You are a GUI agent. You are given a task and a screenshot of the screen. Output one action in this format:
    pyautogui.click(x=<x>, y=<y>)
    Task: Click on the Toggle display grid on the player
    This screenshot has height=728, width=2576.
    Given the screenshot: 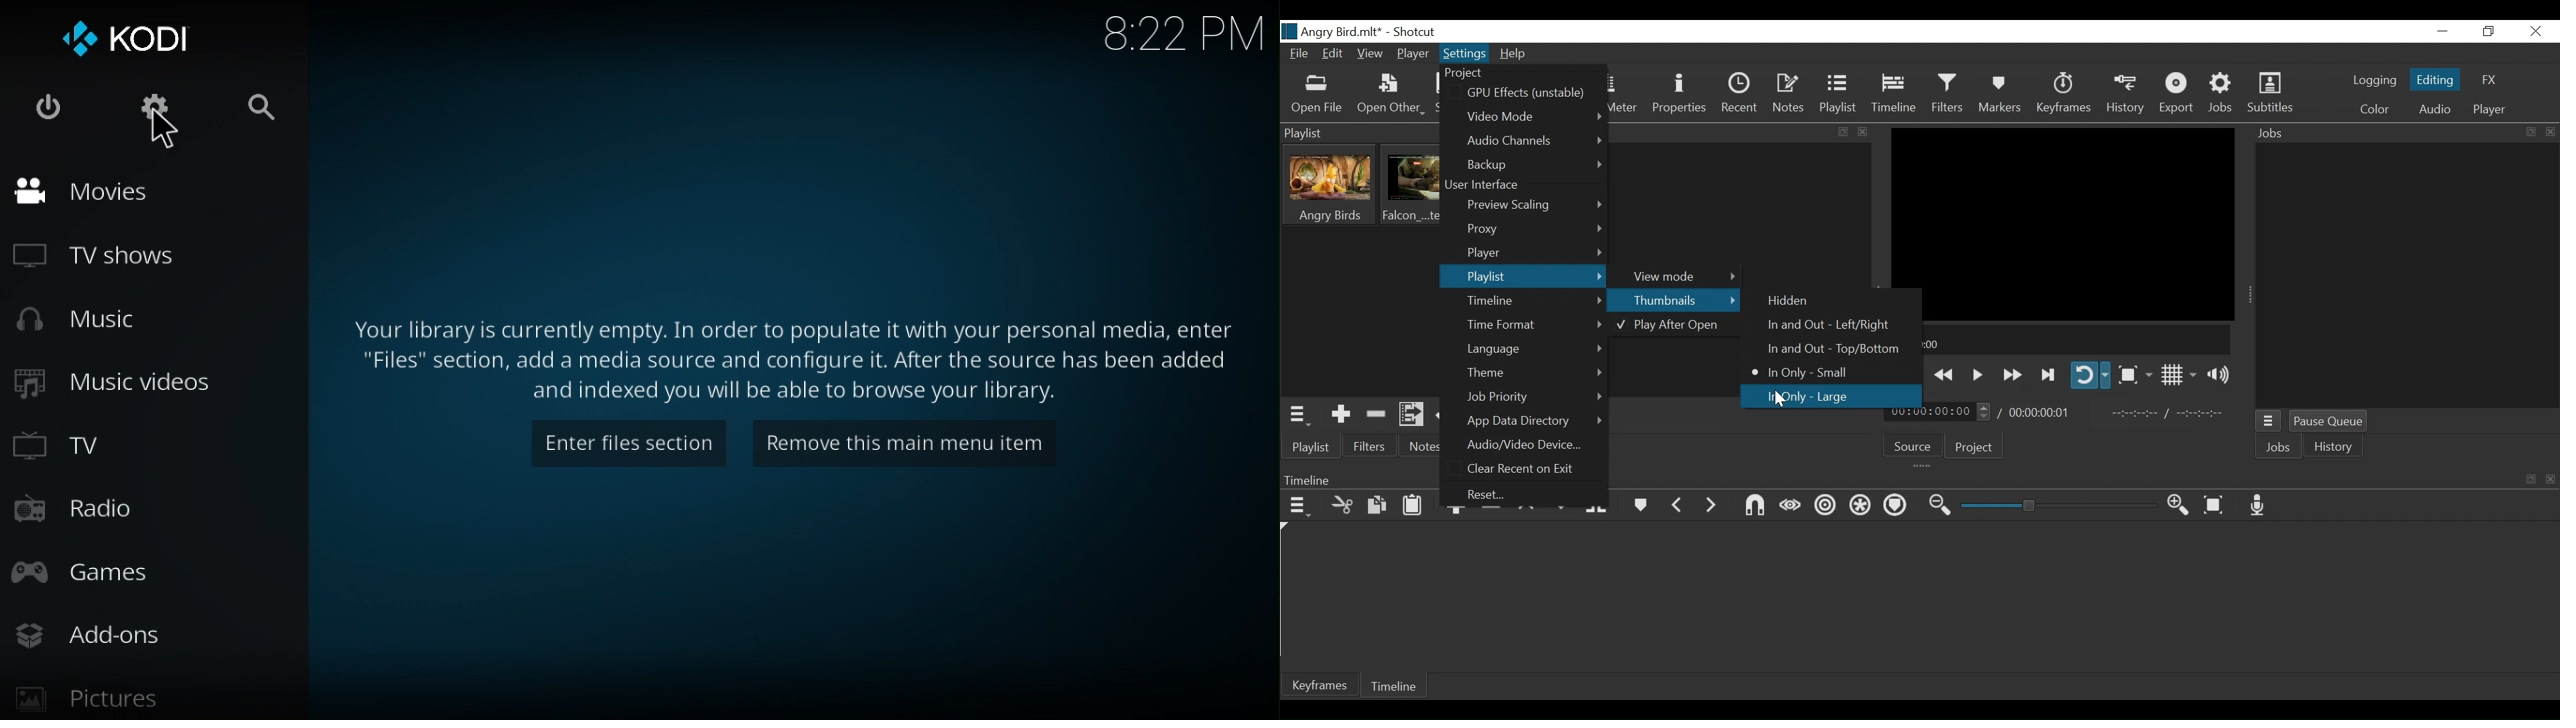 What is the action you would take?
    pyautogui.click(x=2179, y=375)
    